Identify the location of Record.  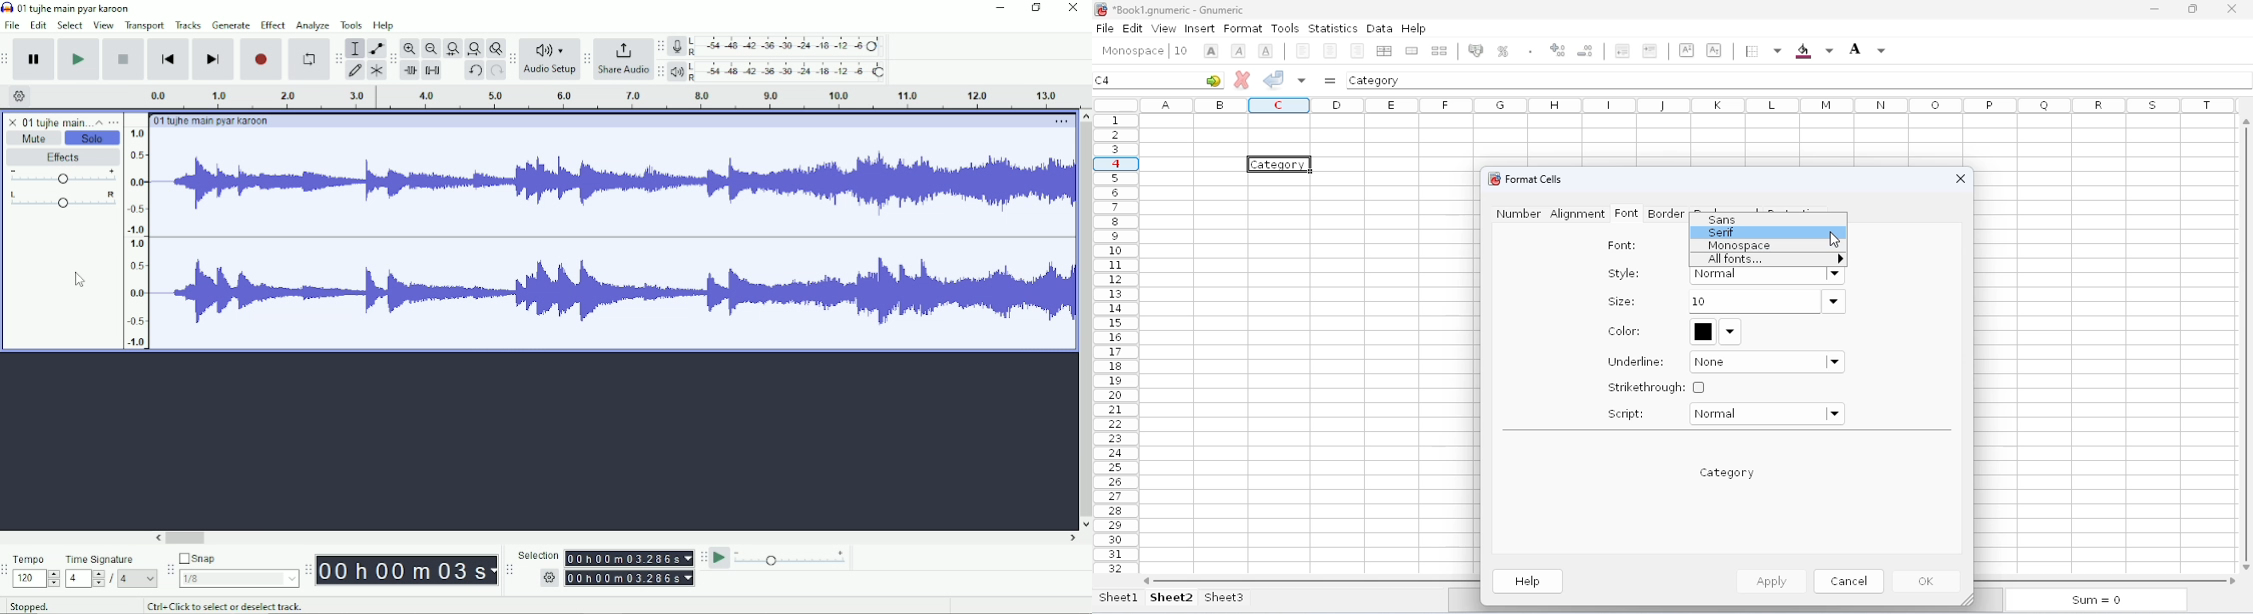
(262, 60).